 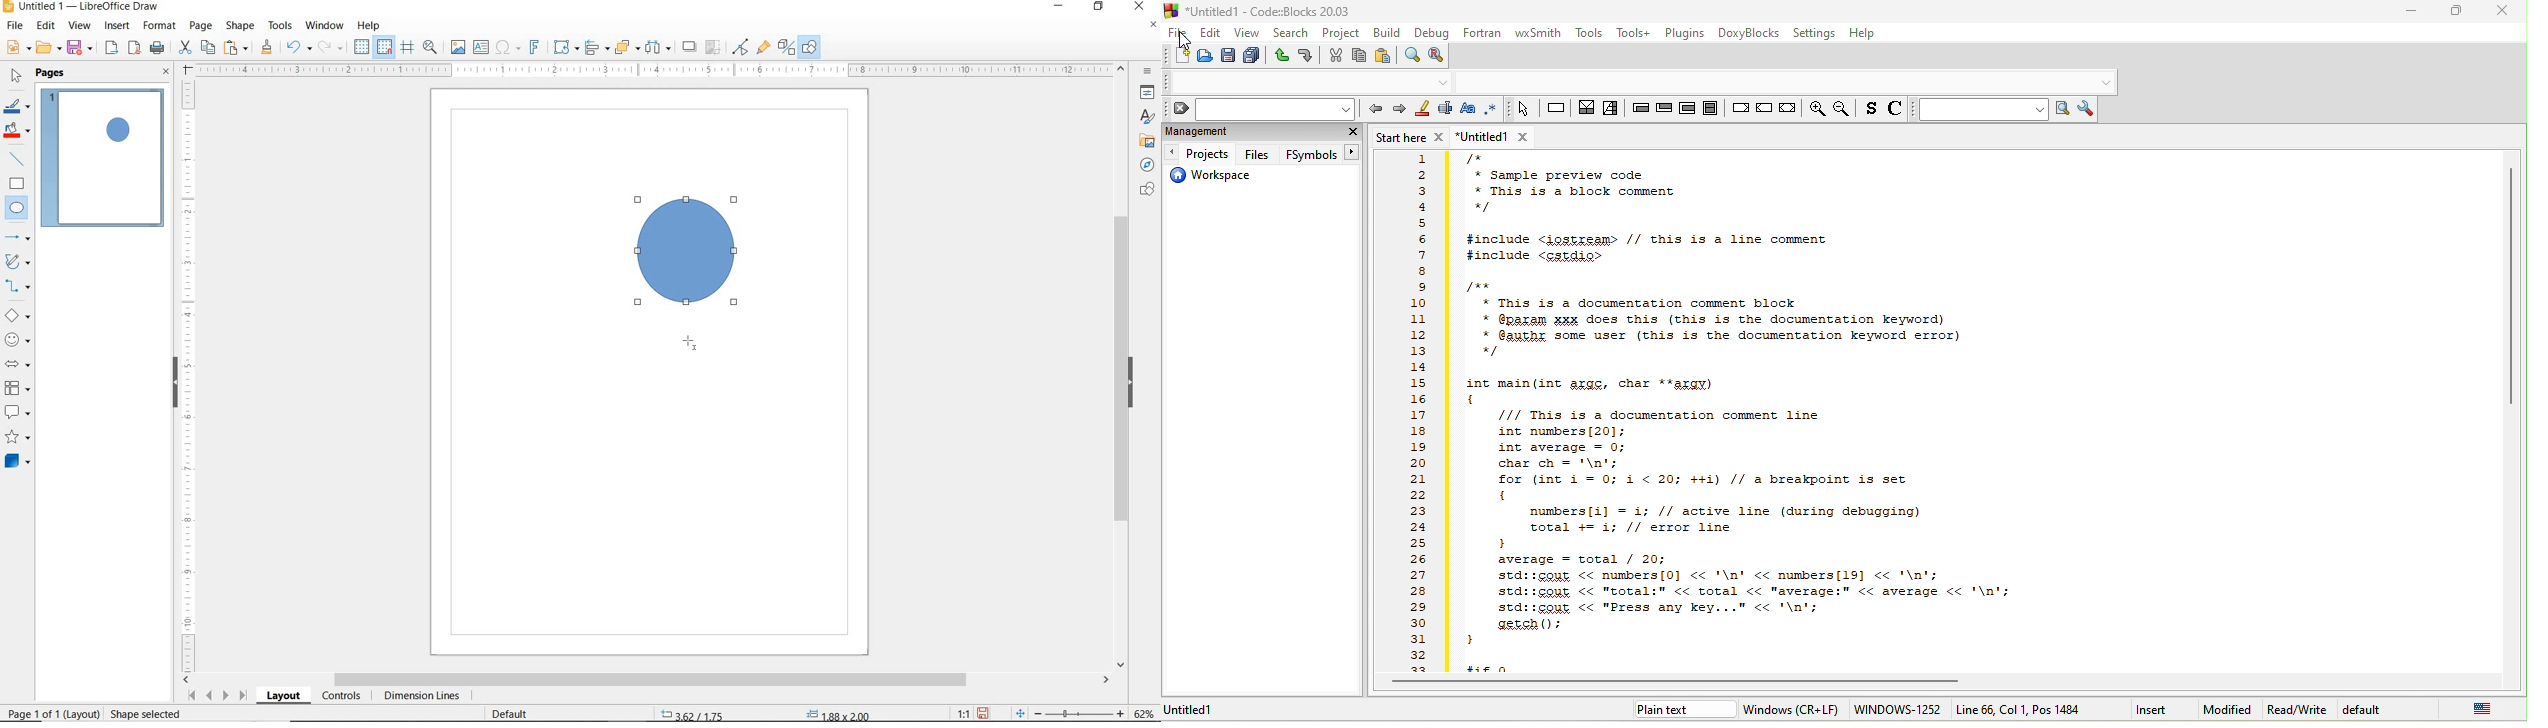 I want to click on SHAPE, so click(x=241, y=28).